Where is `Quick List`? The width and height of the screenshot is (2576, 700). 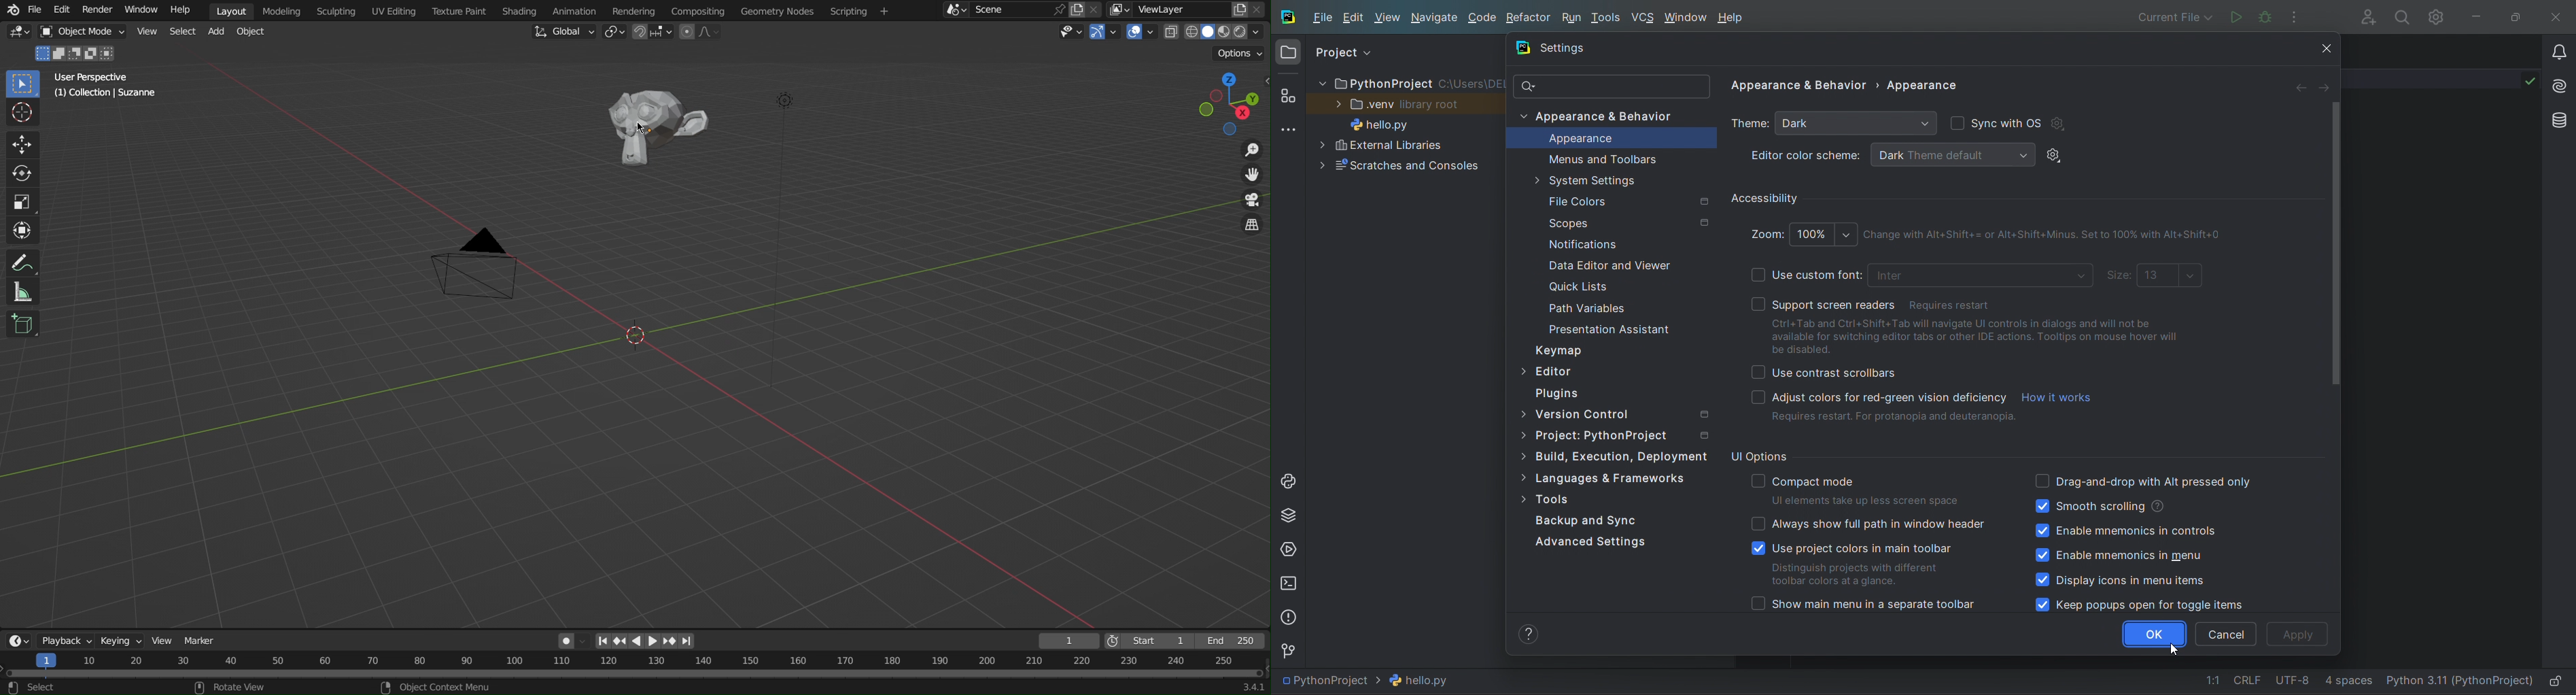
Quick List is located at coordinates (1610, 290).